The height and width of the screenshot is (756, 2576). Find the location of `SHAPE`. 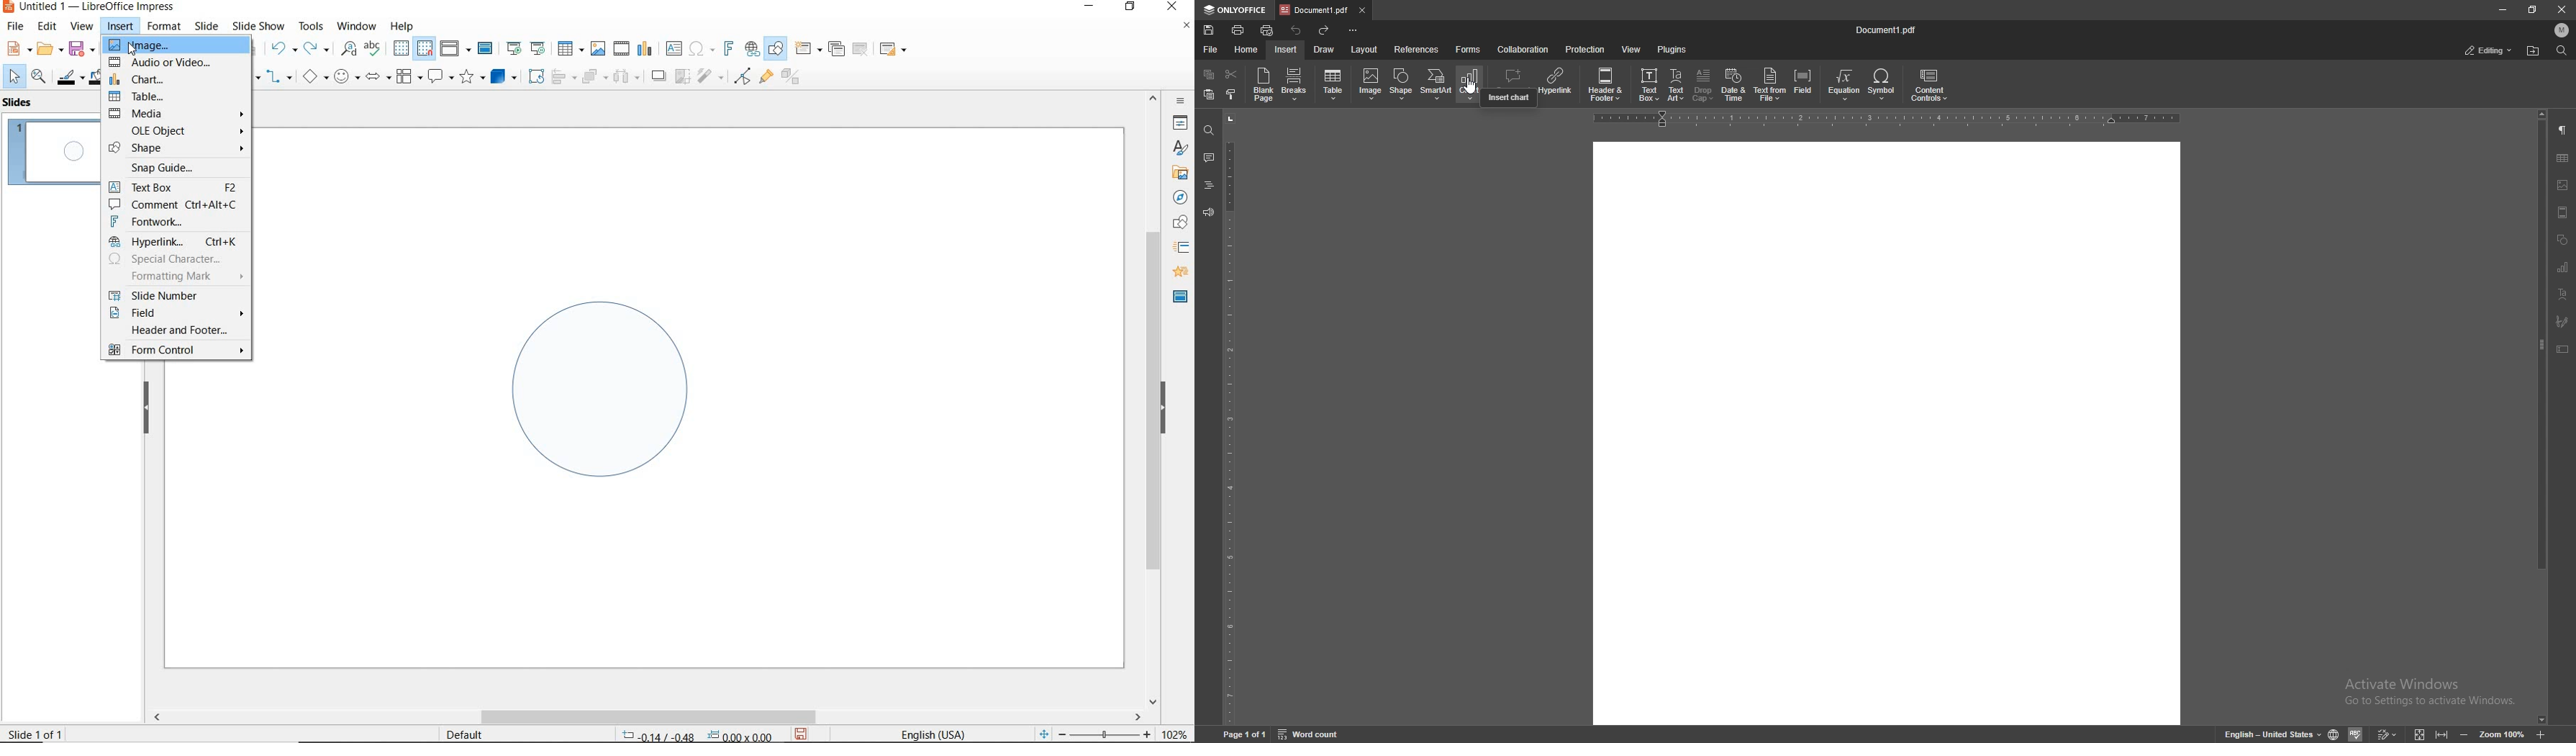

SHAPE is located at coordinates (178, 147).